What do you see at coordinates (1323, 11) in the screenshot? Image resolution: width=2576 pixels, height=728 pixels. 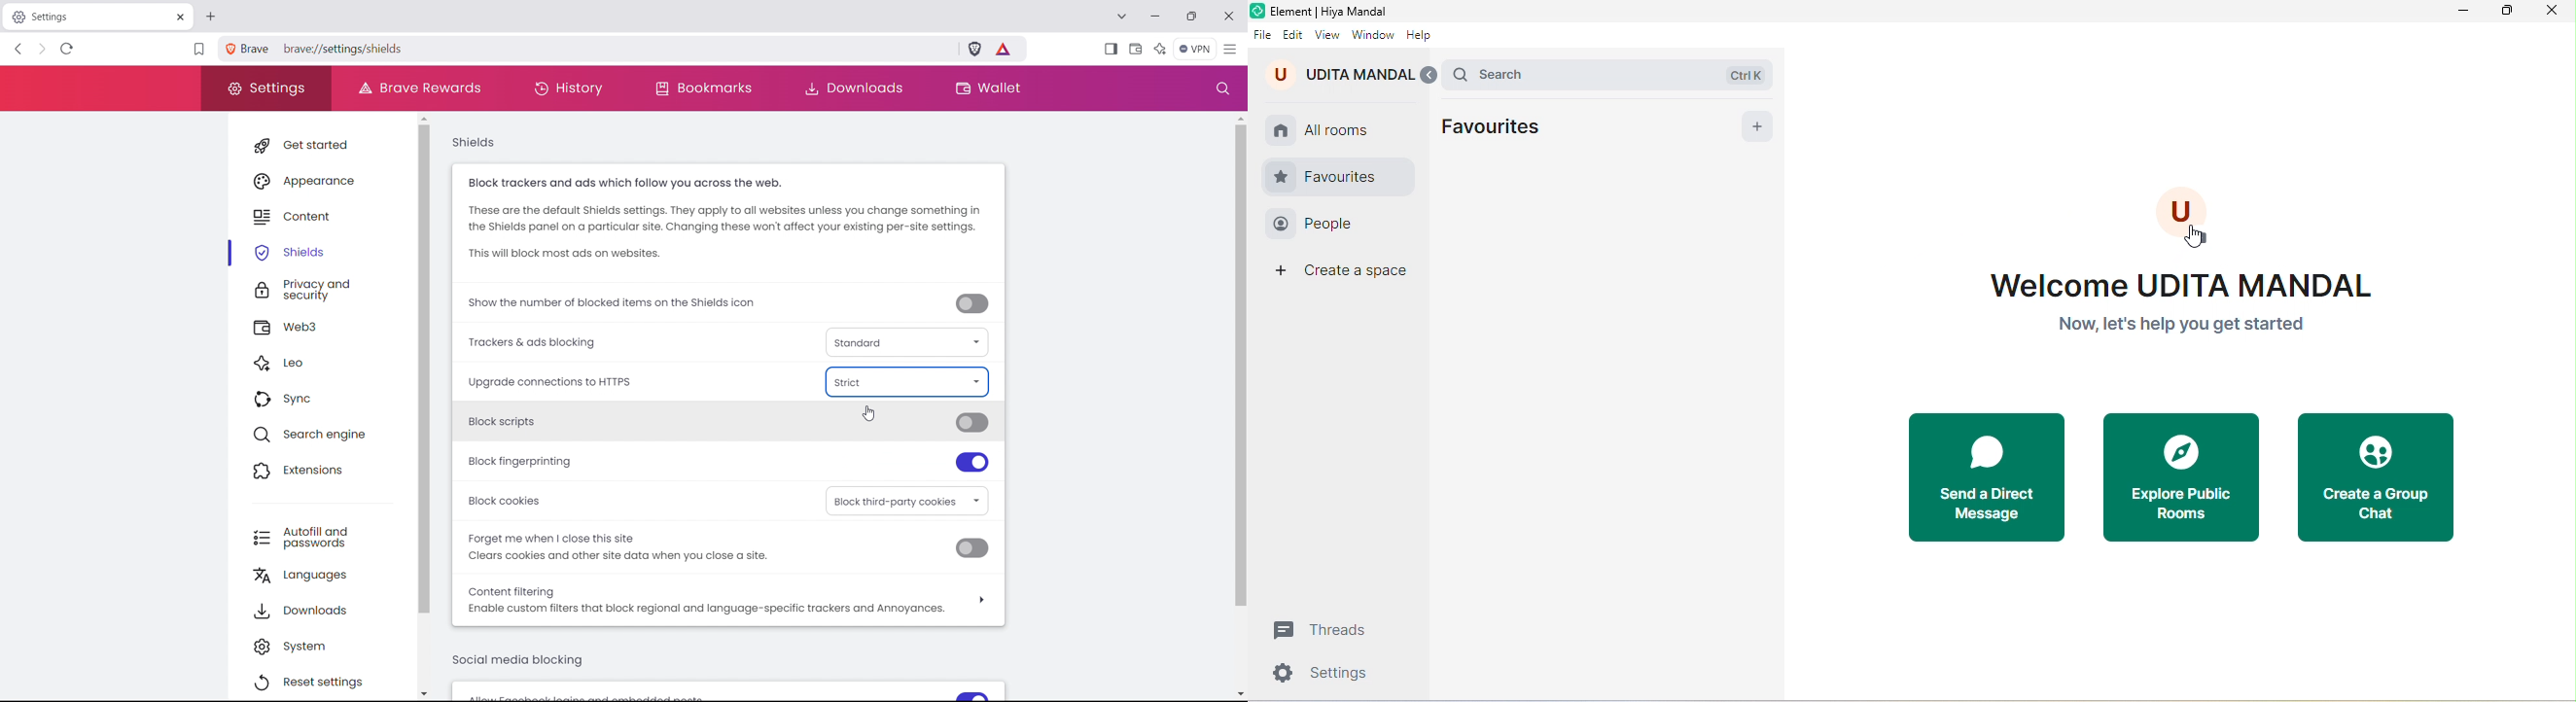 I see `title` at bounding box center [1323, 11].